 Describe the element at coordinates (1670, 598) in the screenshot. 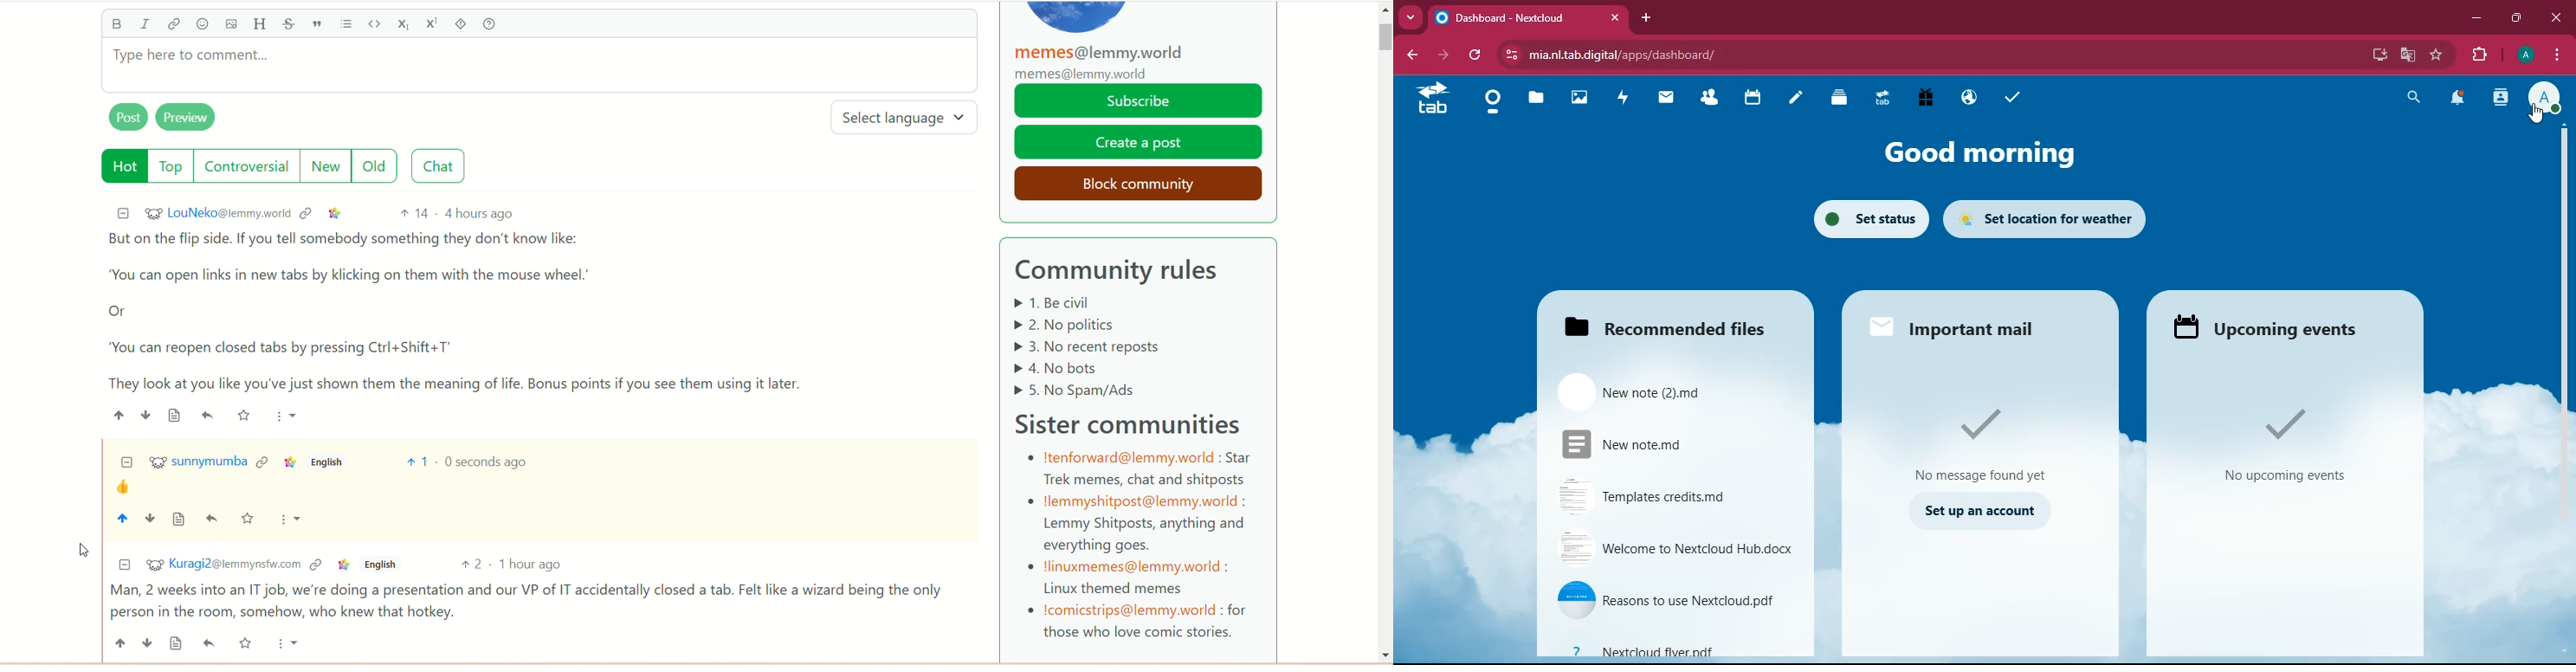

I see `reasons to use nextcloud.pdf` at that location.